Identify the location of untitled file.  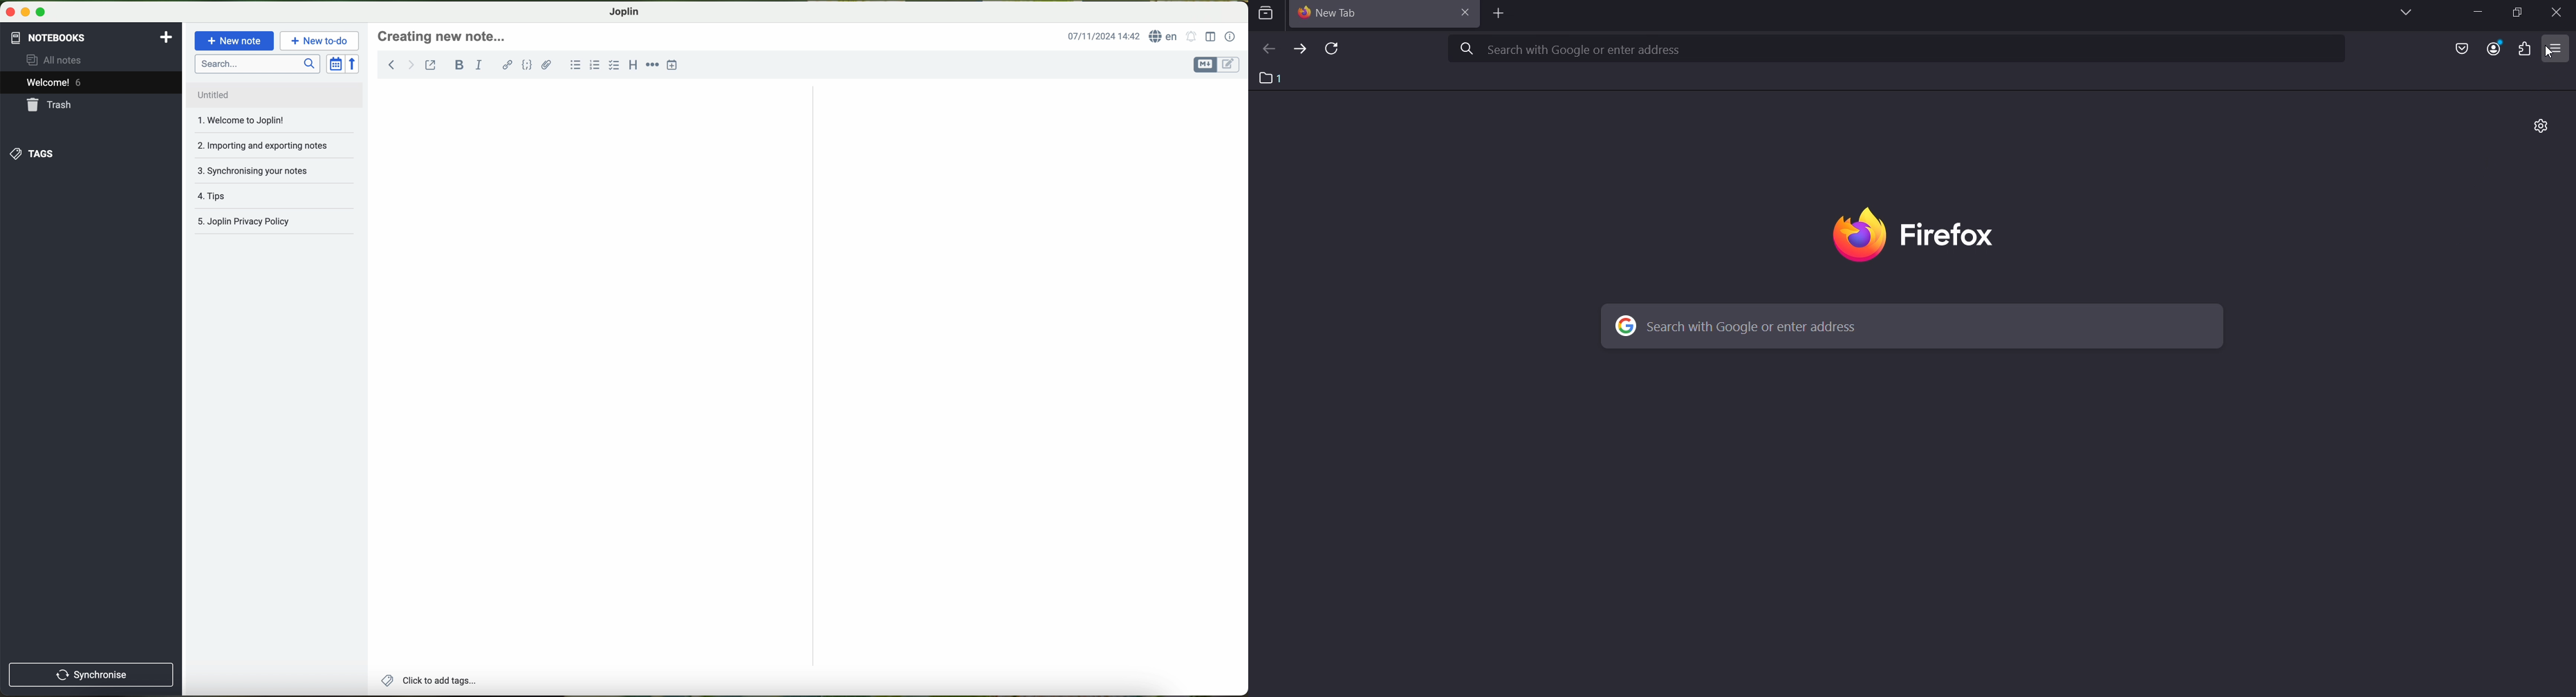
(270, 94).